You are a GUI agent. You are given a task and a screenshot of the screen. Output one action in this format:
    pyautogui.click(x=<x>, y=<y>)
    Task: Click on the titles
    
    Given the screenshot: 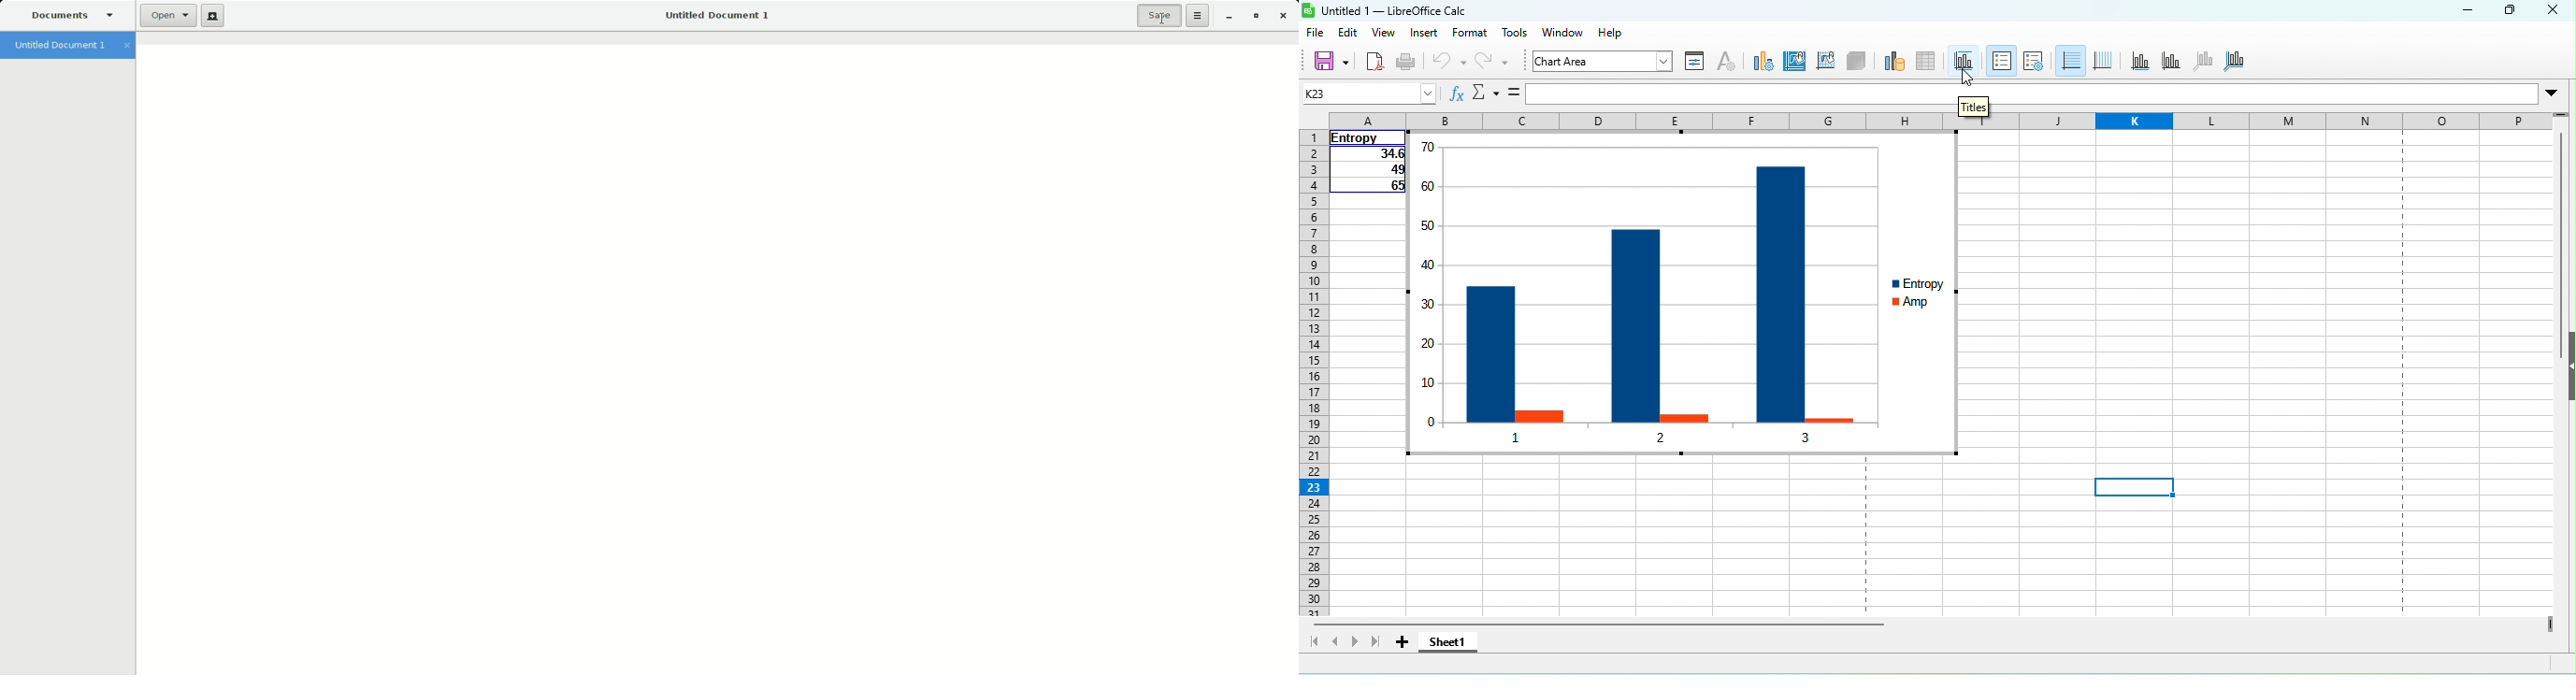 What is the action you would take?
    pyautogui.click(x=1963, y=54)
    